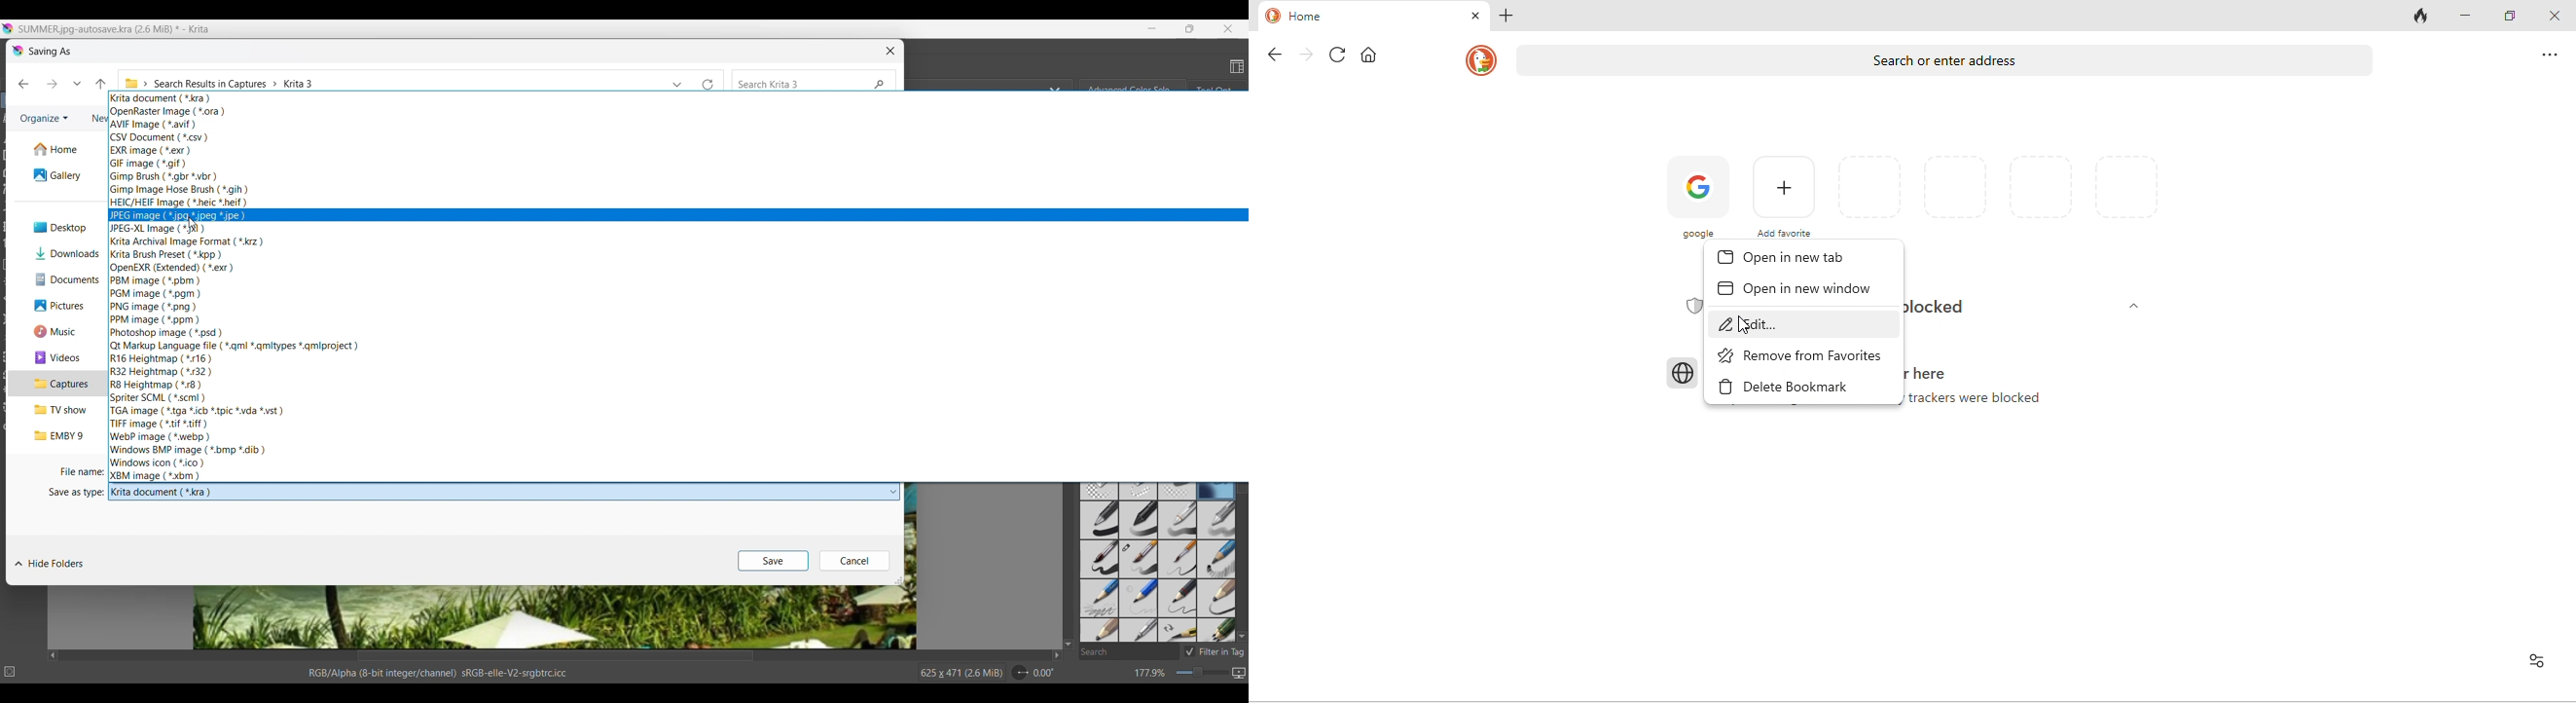 This screenshot has width=2576, height=728. I want to click on open in new window, so click(1805, 288).